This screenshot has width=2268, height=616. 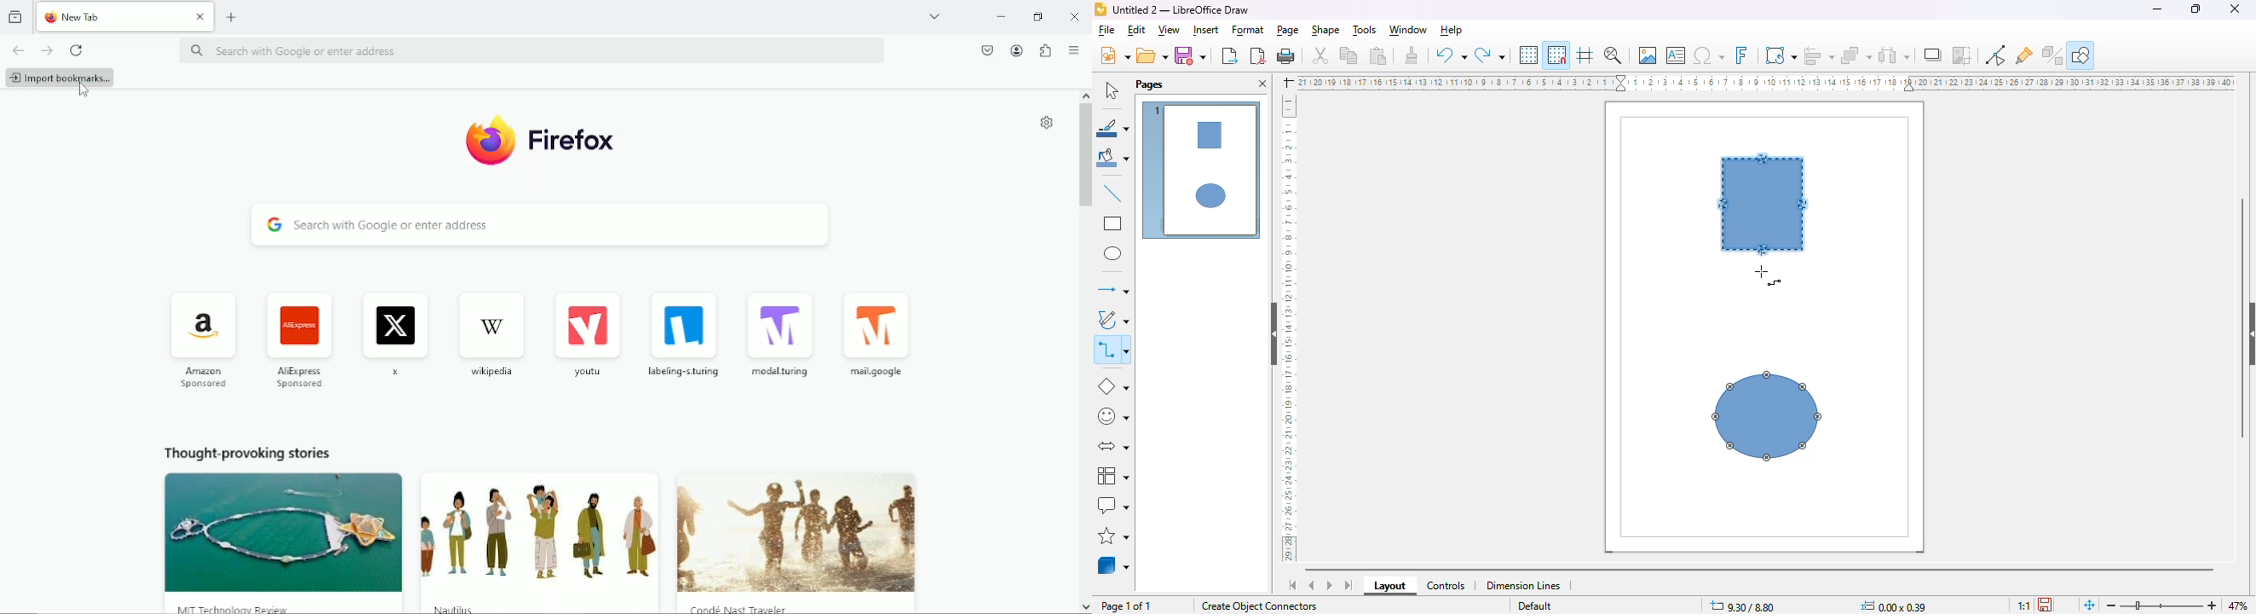 What do you see at coordinates (1533, 606) in the screenshot?
I see `Default` at bounding box center [1533, 606].